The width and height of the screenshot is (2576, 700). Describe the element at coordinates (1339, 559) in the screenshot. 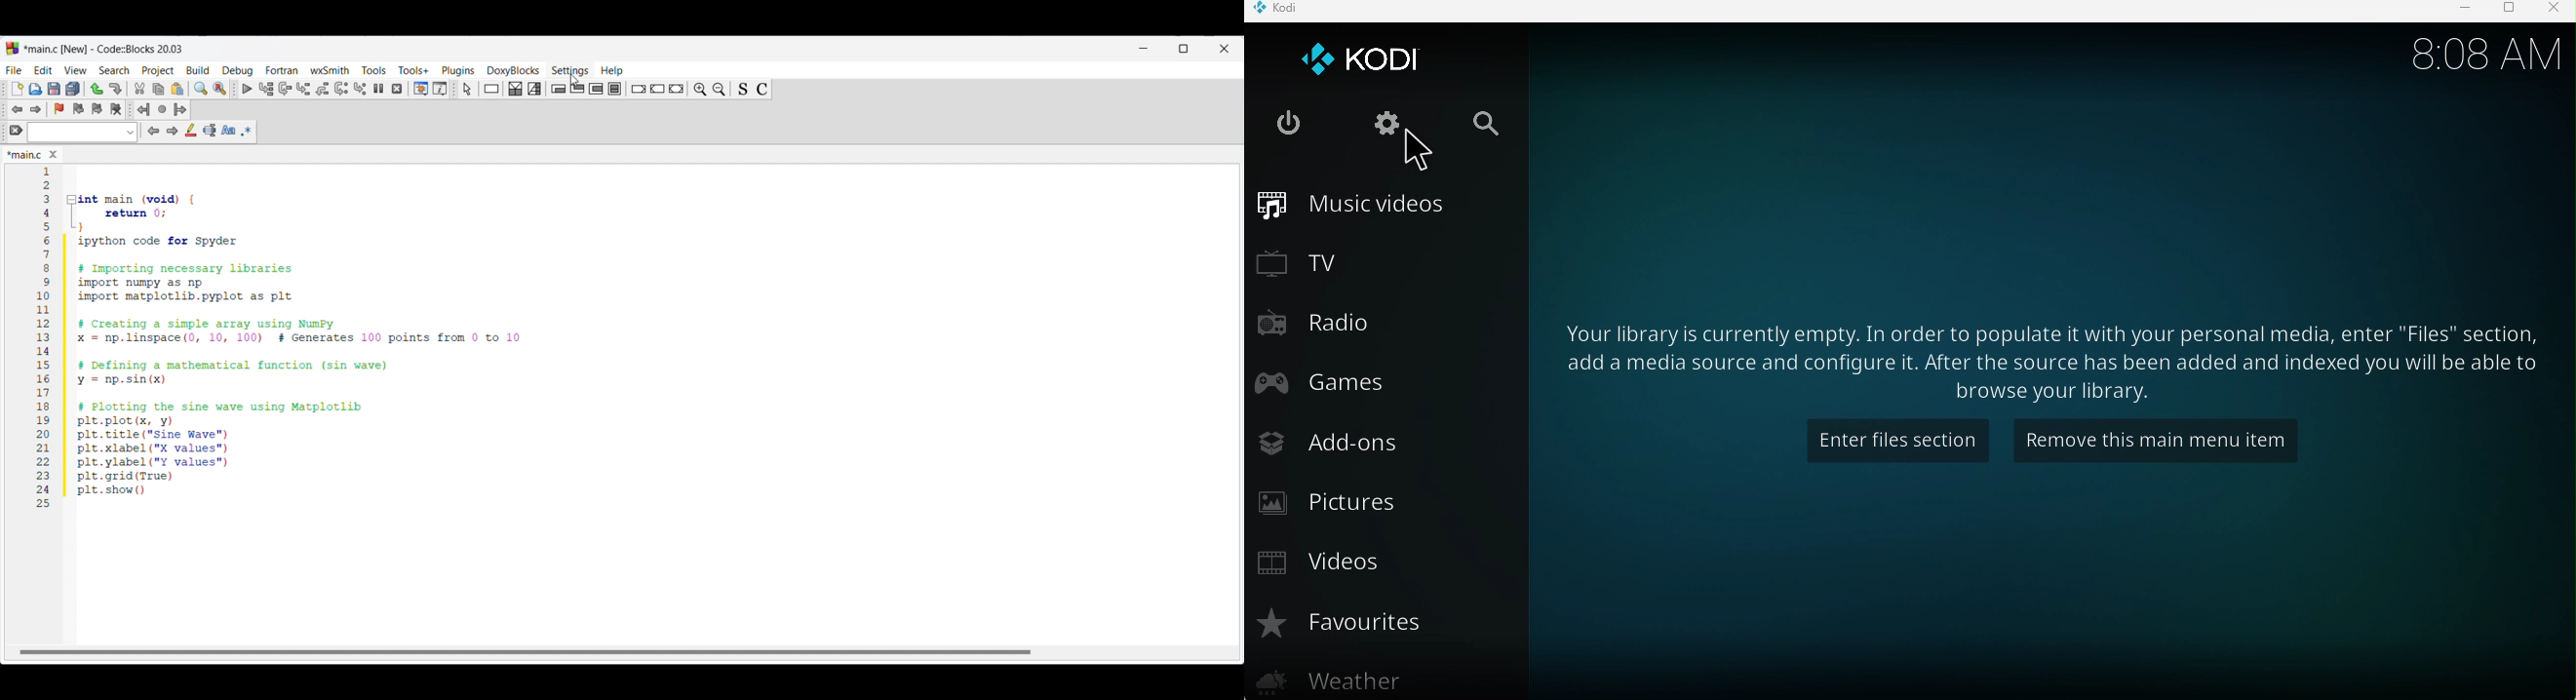

I see `Videos` at that location.